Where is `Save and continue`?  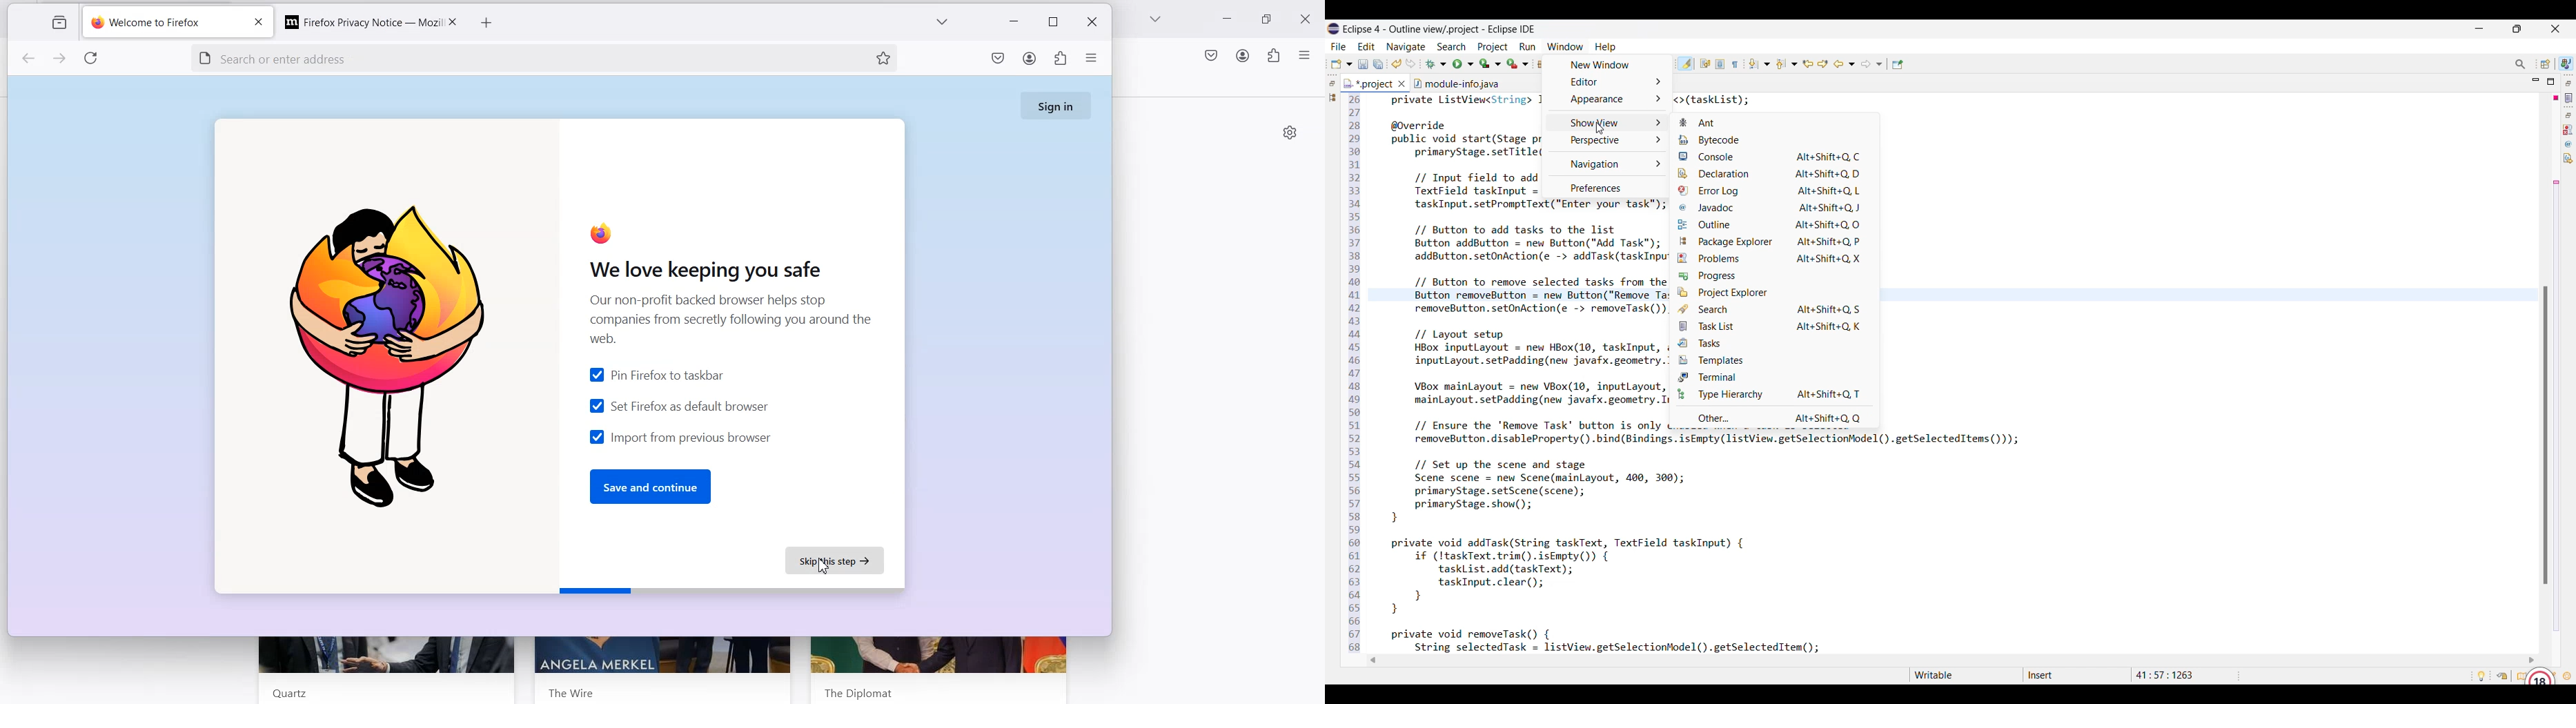 Save and continue is located at coordinates (653, 487).